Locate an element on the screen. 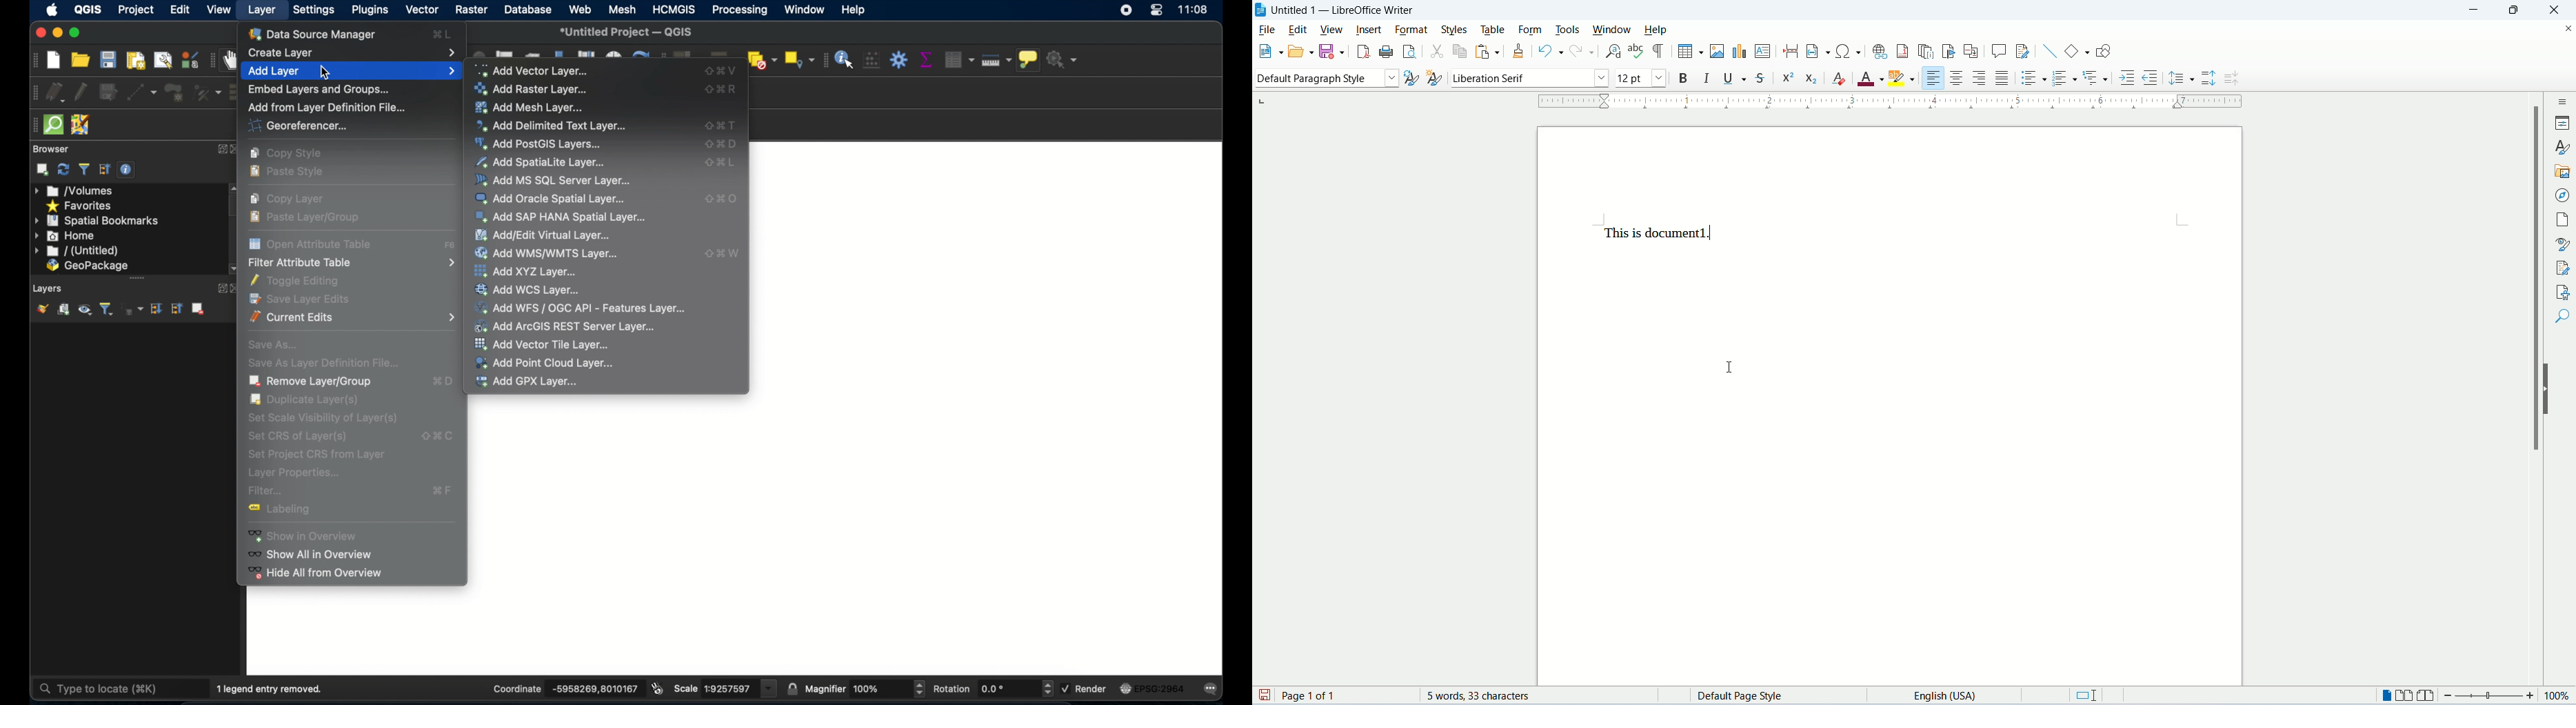  pages is located at coordinates (2561, 219).